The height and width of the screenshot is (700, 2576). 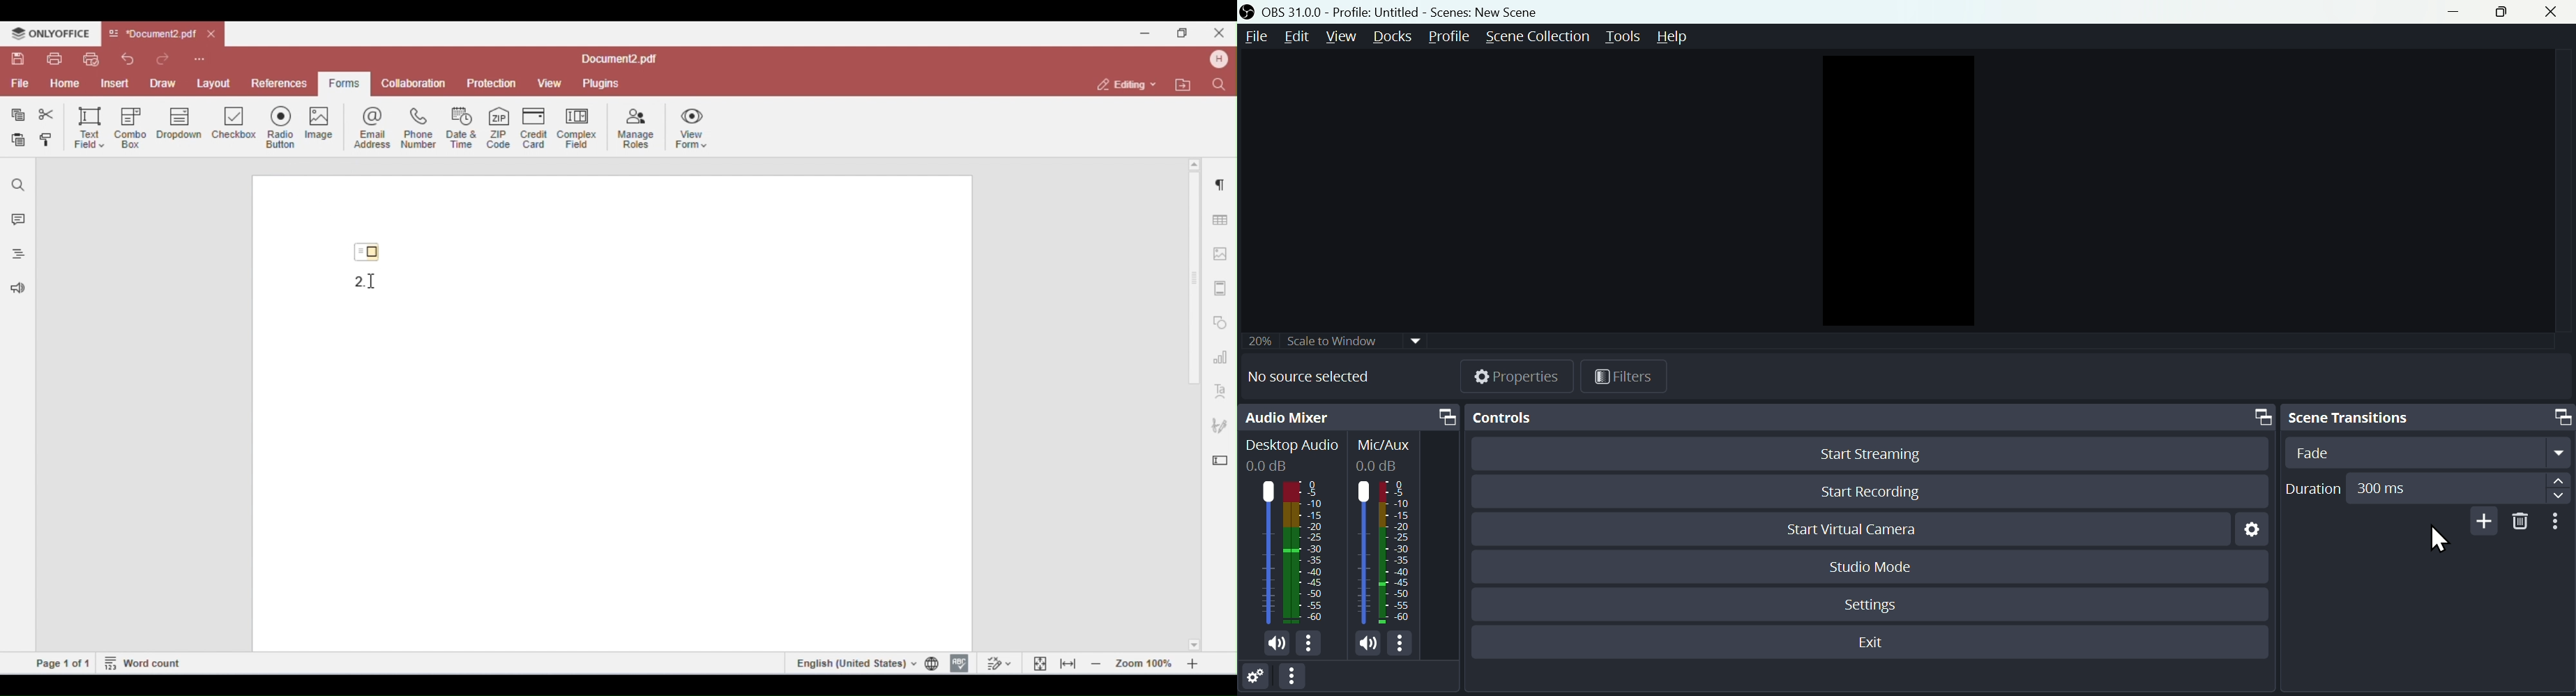 What do you see at coordinates (1361, 554) in the screenshot?
I see `Mic/Aux` at bounding box center [1361, 554].